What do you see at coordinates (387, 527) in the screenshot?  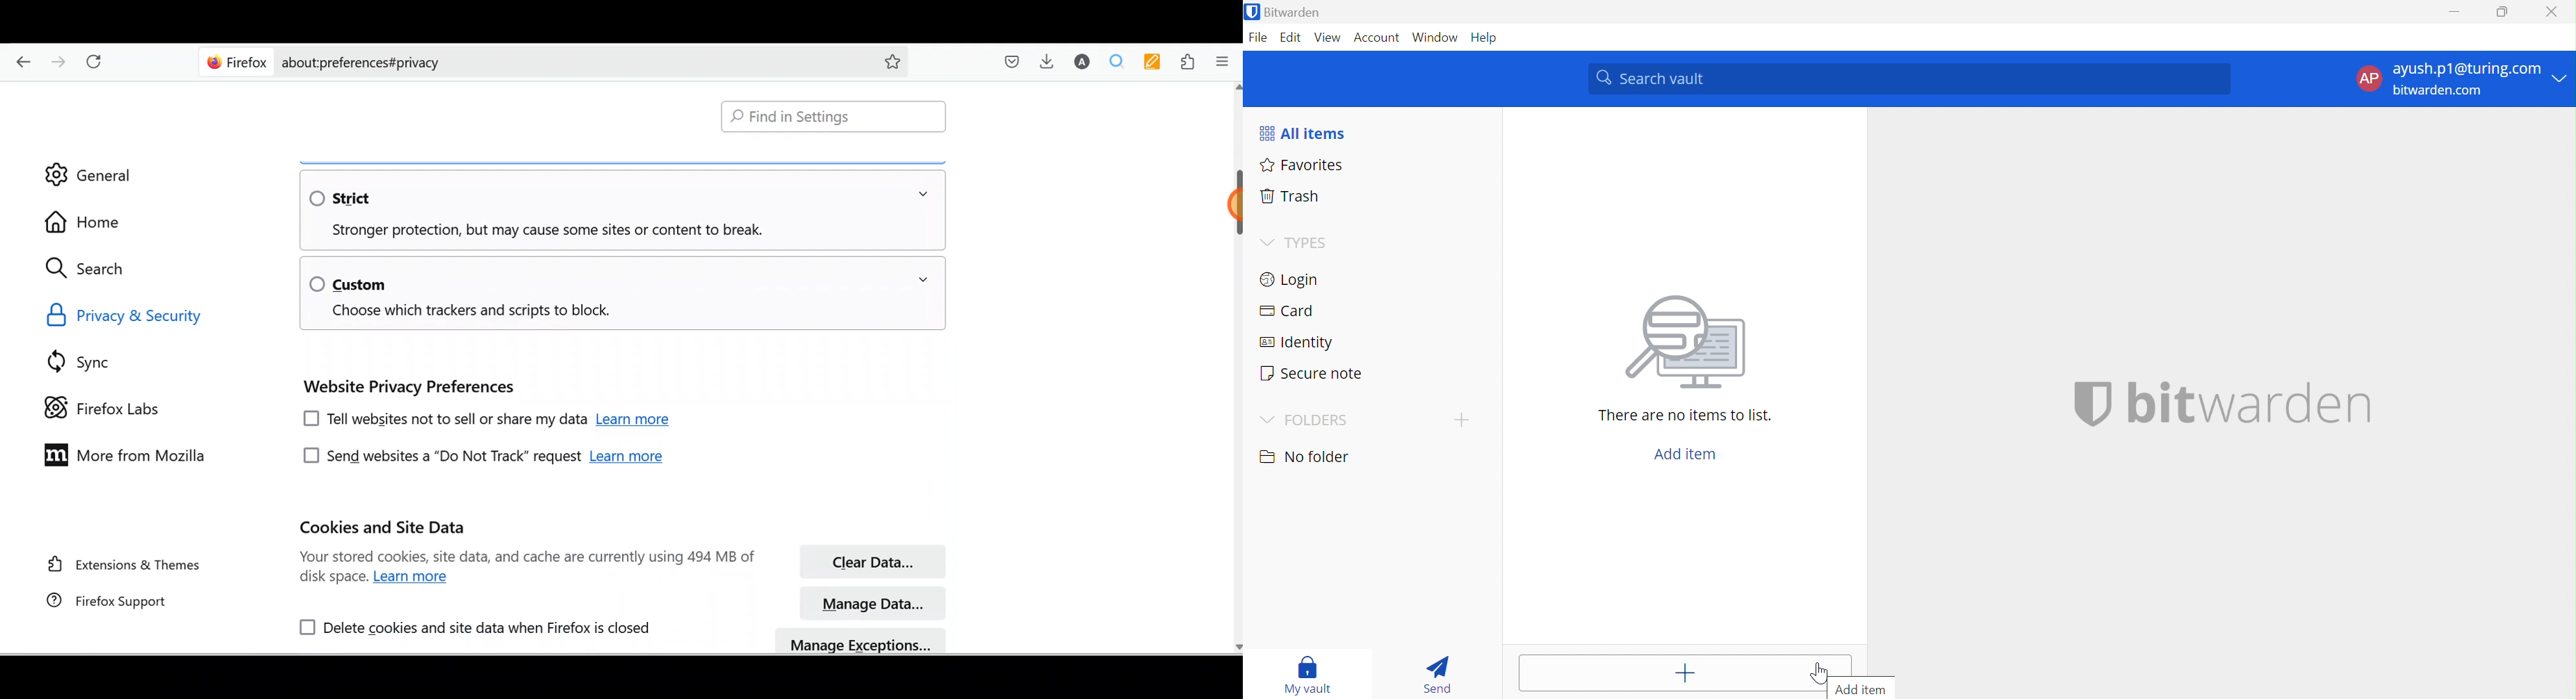 I see `Cookies and site data` at bounding box center [387, 527].